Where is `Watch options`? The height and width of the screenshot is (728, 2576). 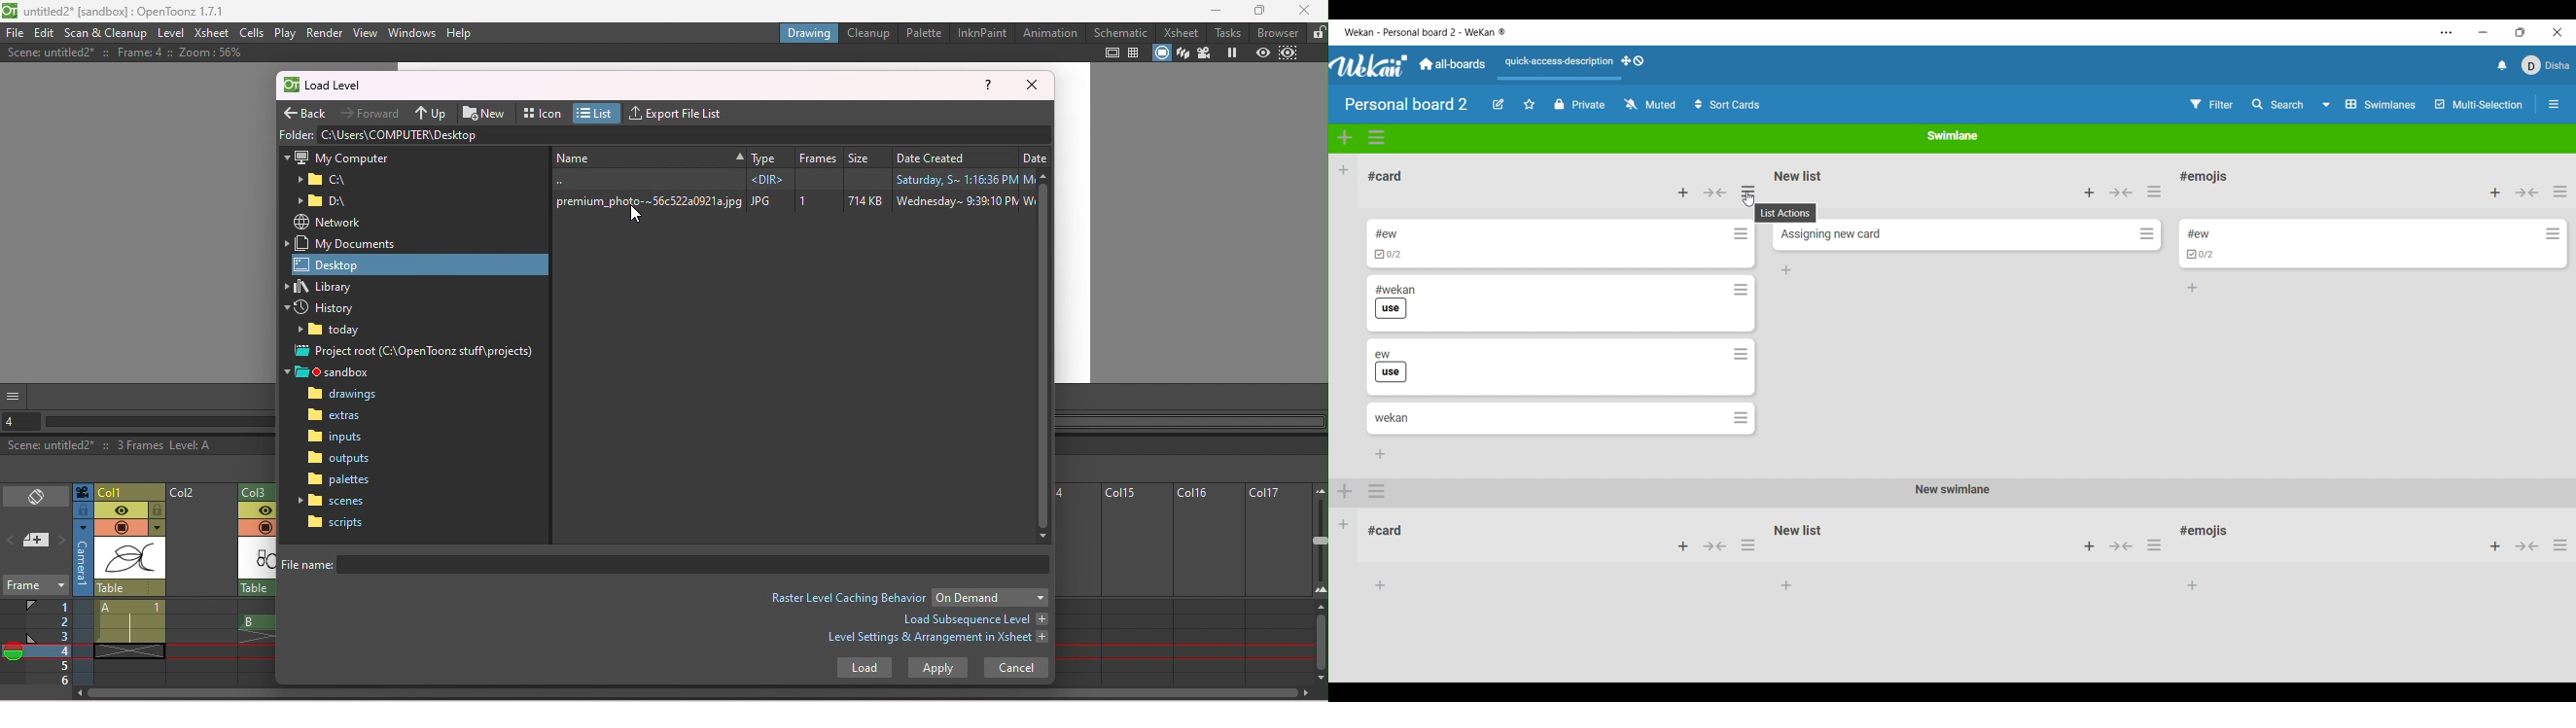
Watch options is located at coordinates (1650, 104).